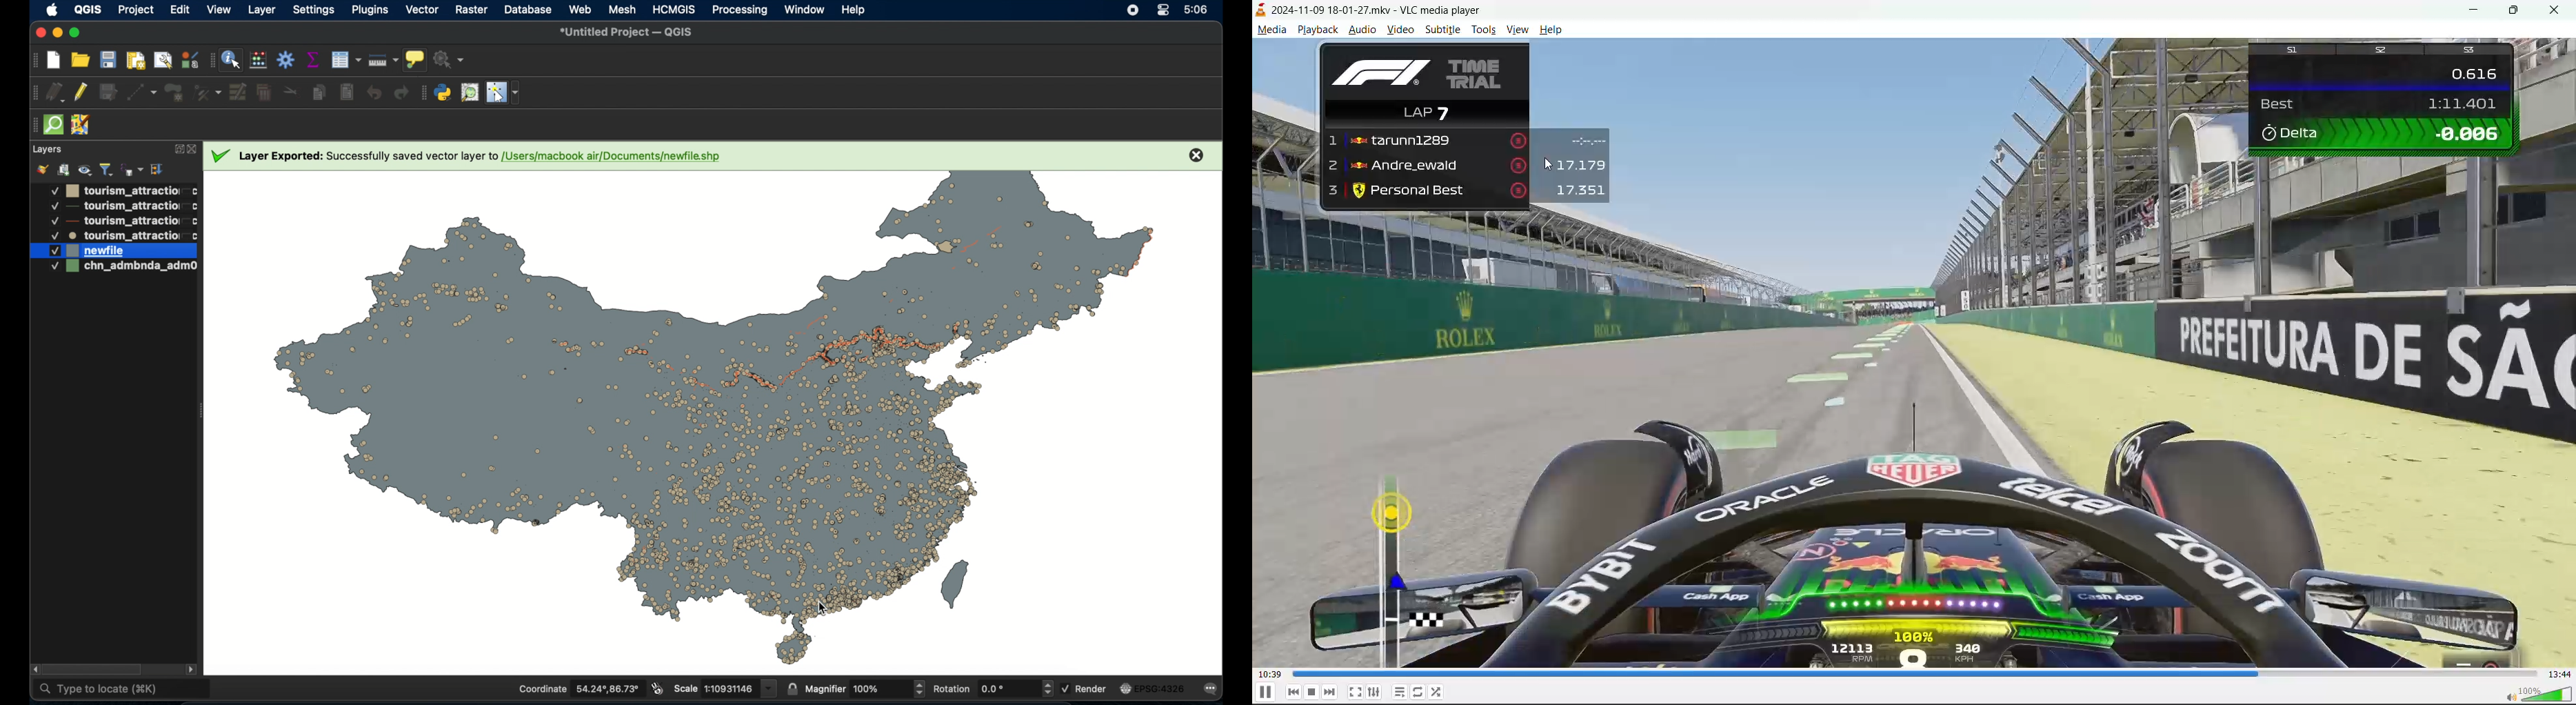  What do you see at coordinates (1912, 673) in the screenshot?
I see `track slider` at bounding box center [1912, 673].